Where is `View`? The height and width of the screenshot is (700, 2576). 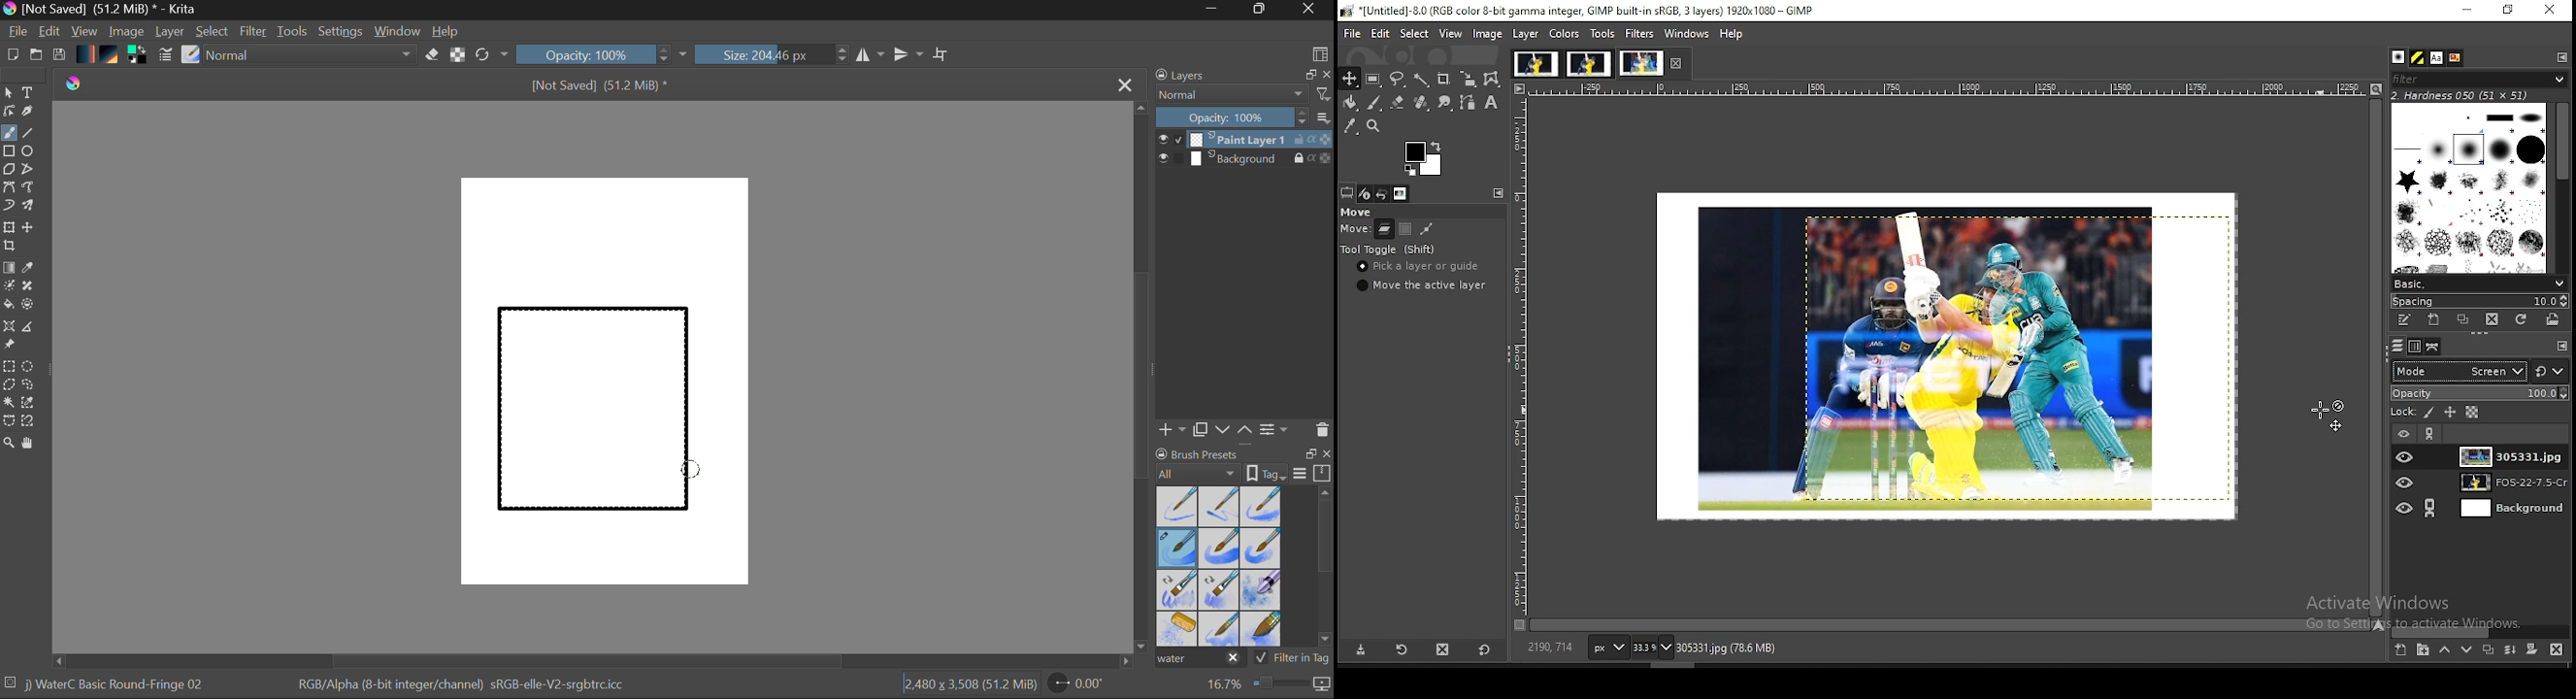 View is located at coordinates (85, 31).